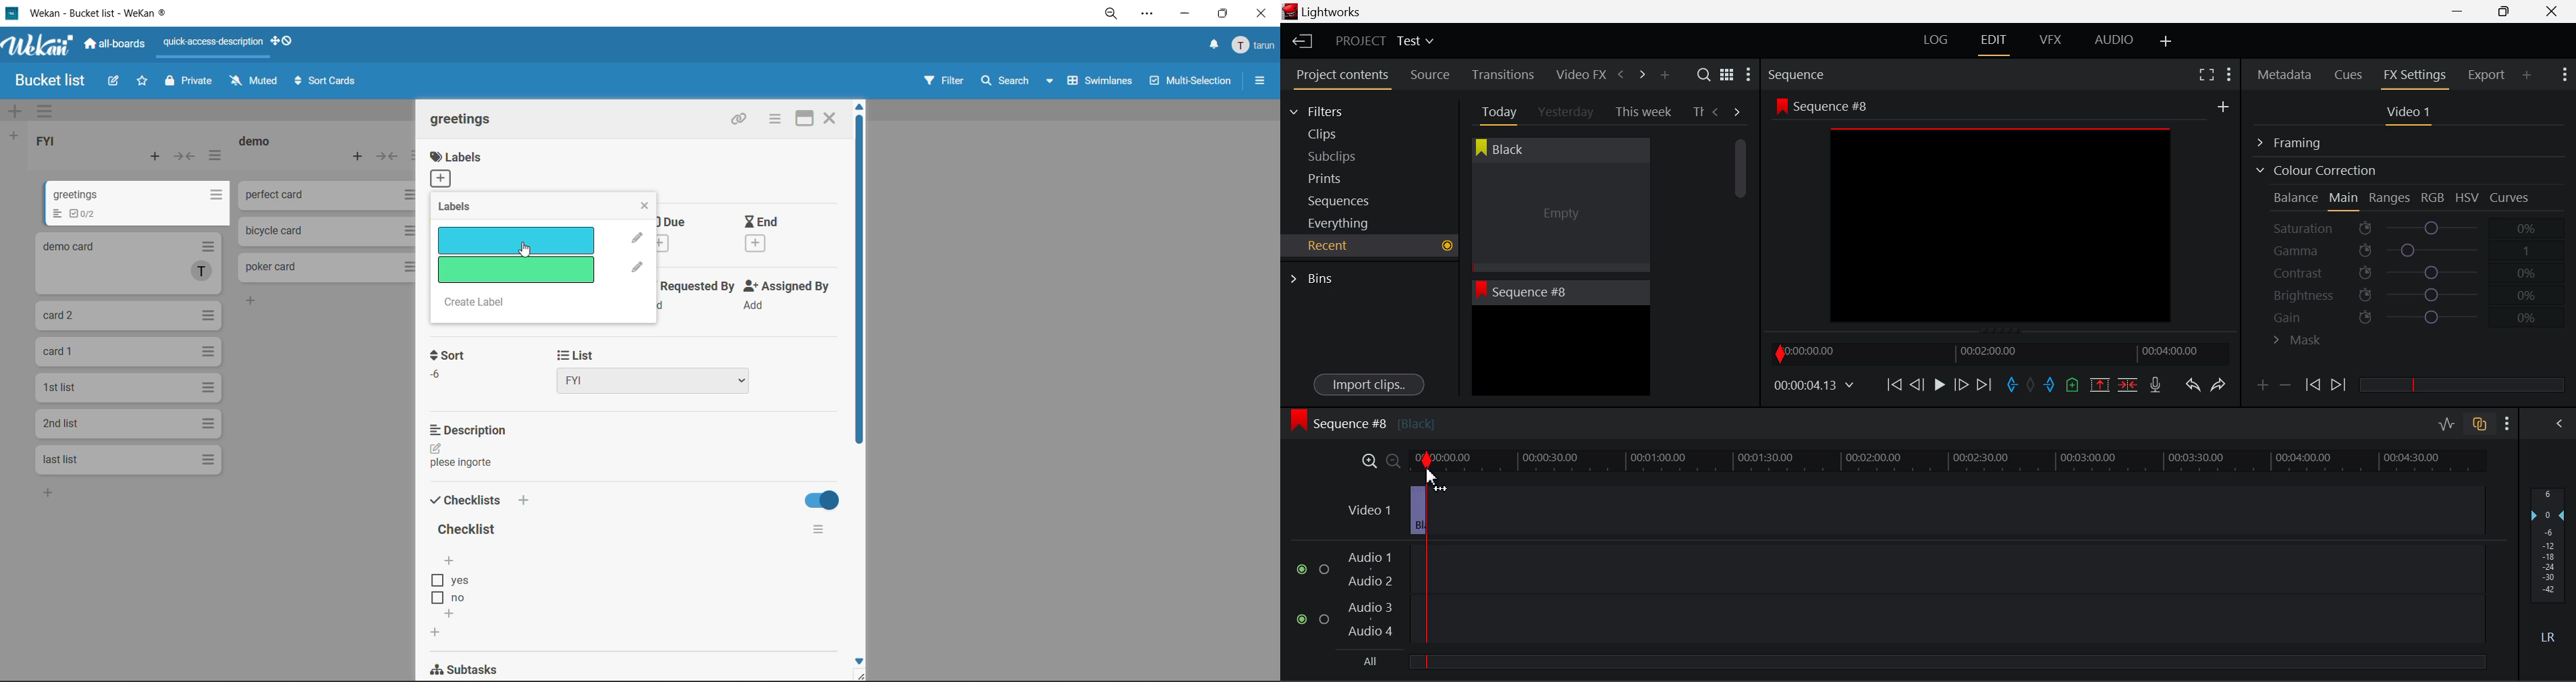 This screenshot has height=700, width=2576. I want to click on checklist option, so click(460, 581).